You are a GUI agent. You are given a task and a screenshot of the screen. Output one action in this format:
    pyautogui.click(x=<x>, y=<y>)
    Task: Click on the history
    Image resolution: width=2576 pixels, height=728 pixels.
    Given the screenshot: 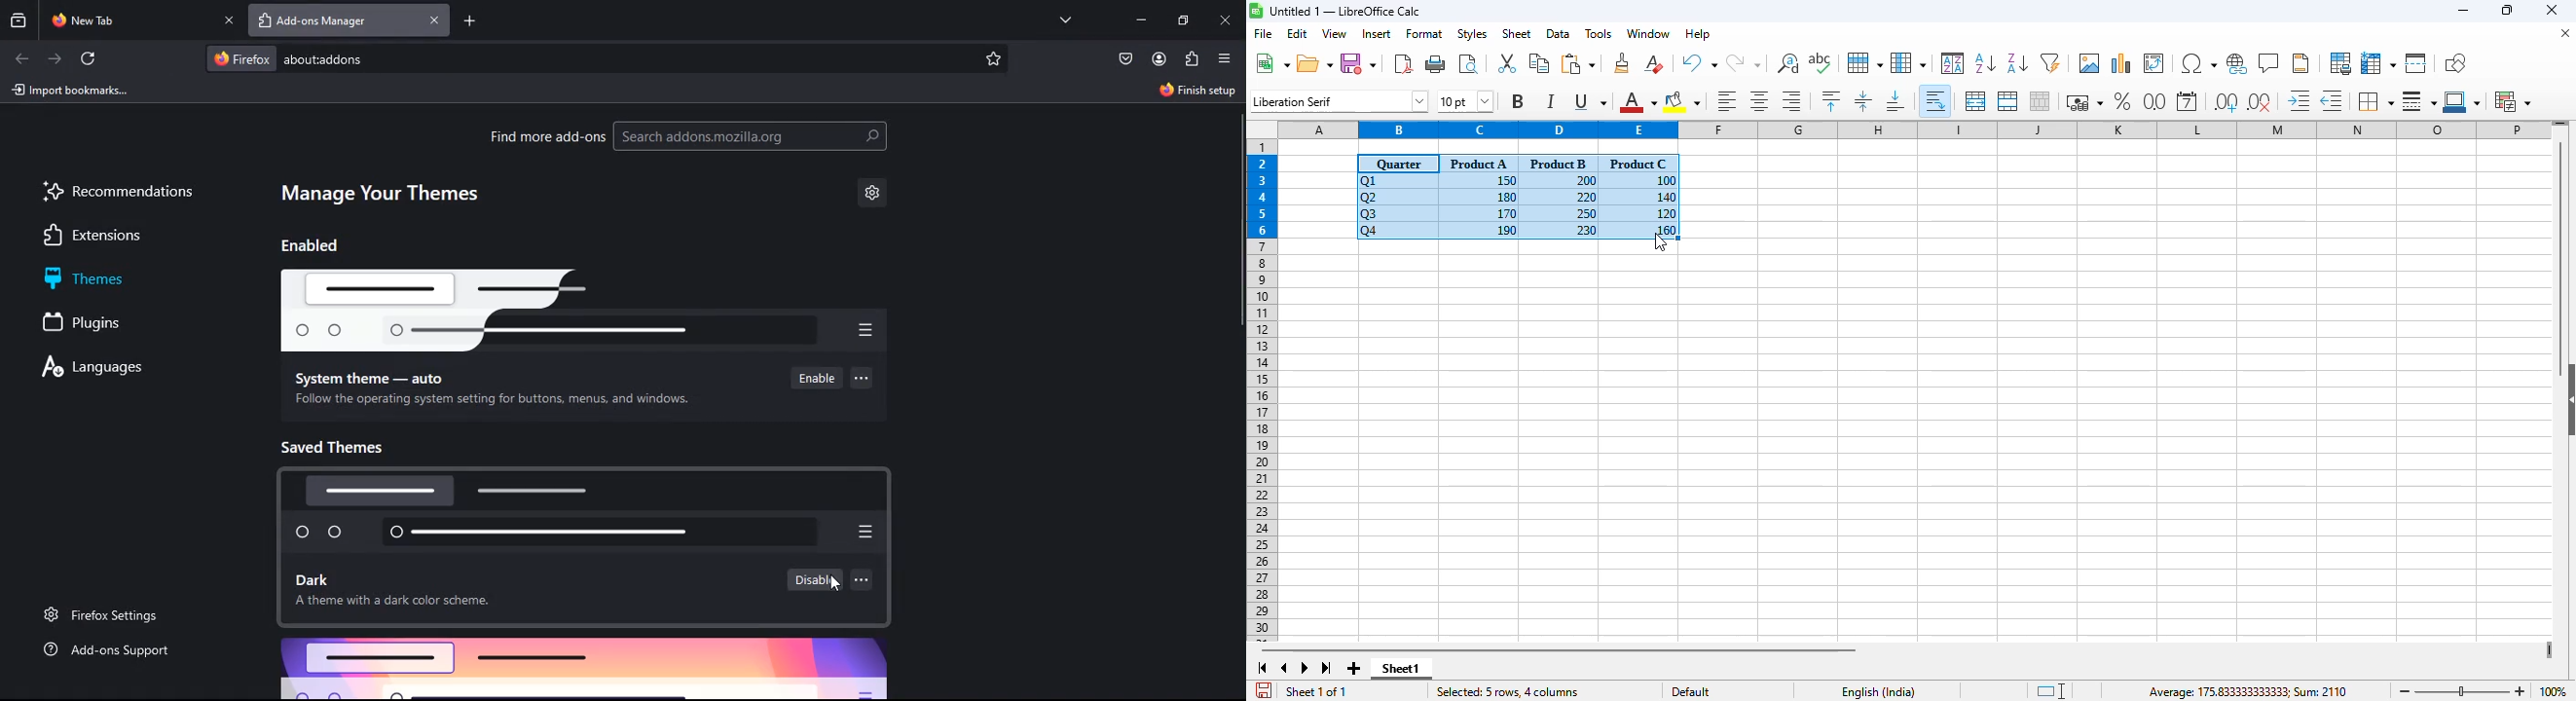 What is the action you would take?
    pyautogui.click(x=18, y=23)
    